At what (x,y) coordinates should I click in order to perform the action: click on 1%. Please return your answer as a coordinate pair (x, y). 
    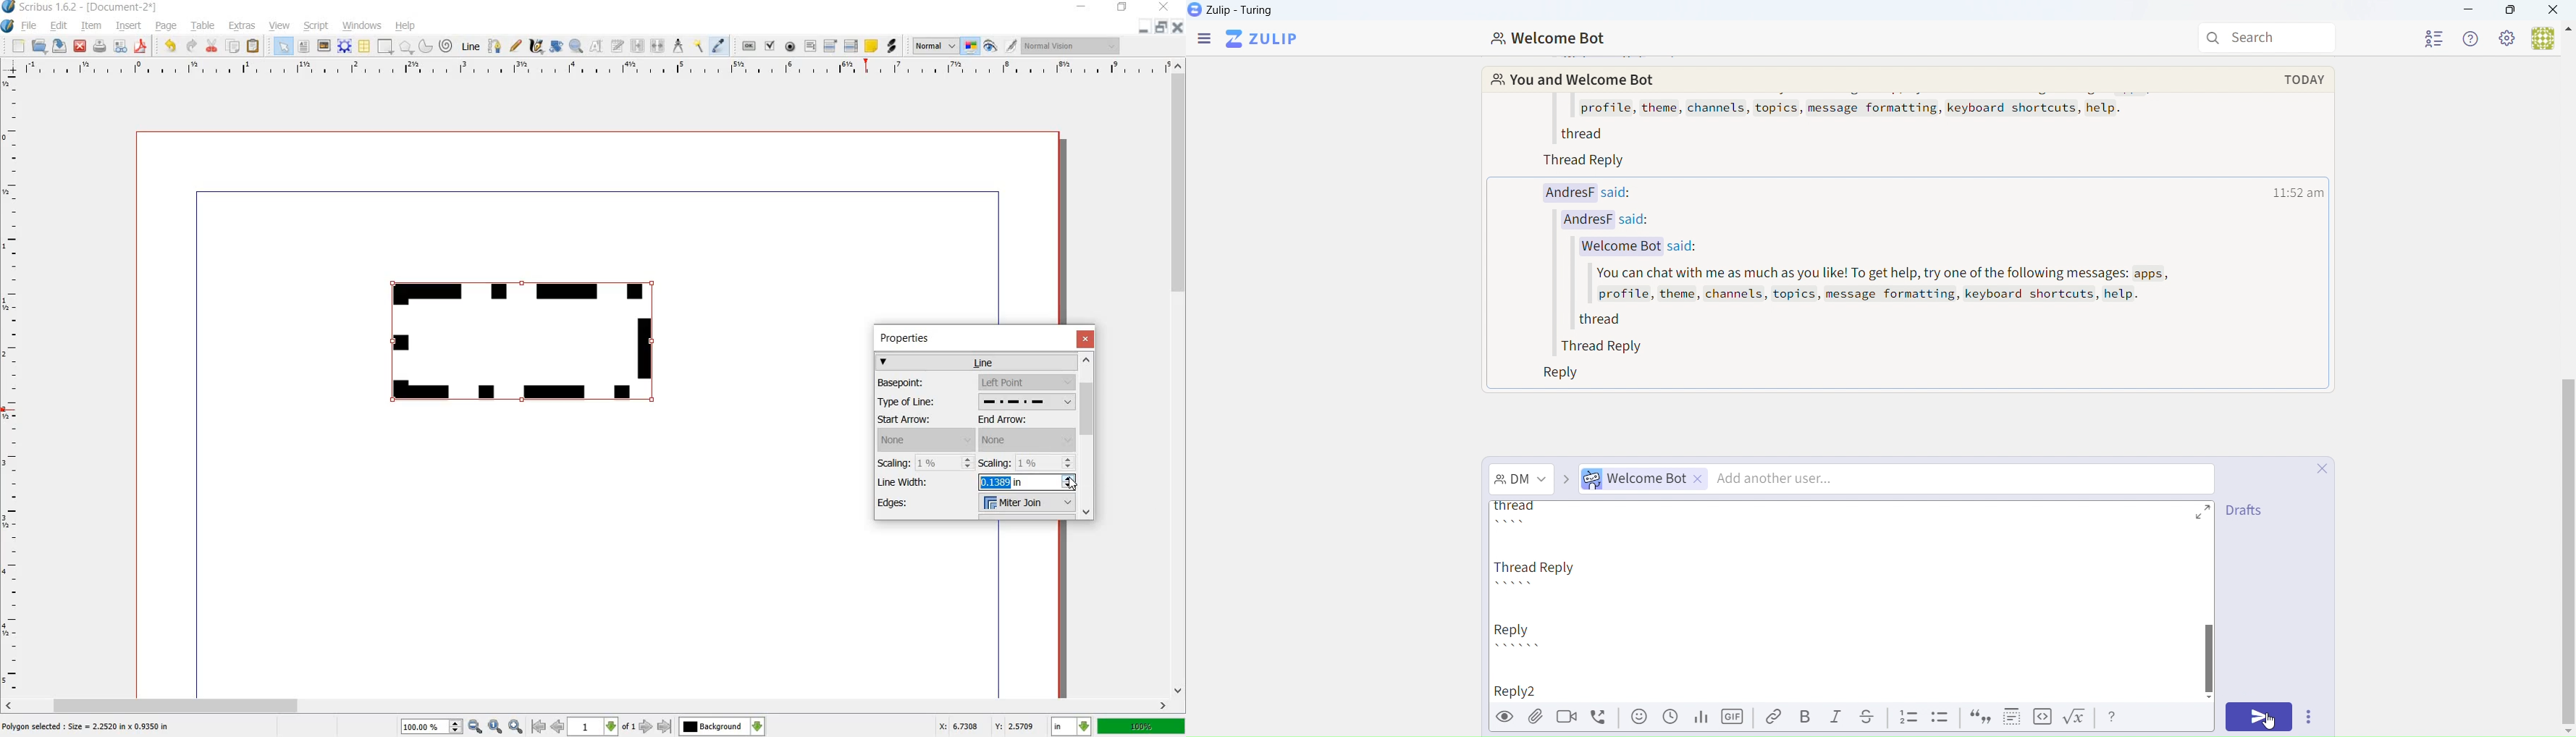
    Looking at the image, I should click on (946, 462).